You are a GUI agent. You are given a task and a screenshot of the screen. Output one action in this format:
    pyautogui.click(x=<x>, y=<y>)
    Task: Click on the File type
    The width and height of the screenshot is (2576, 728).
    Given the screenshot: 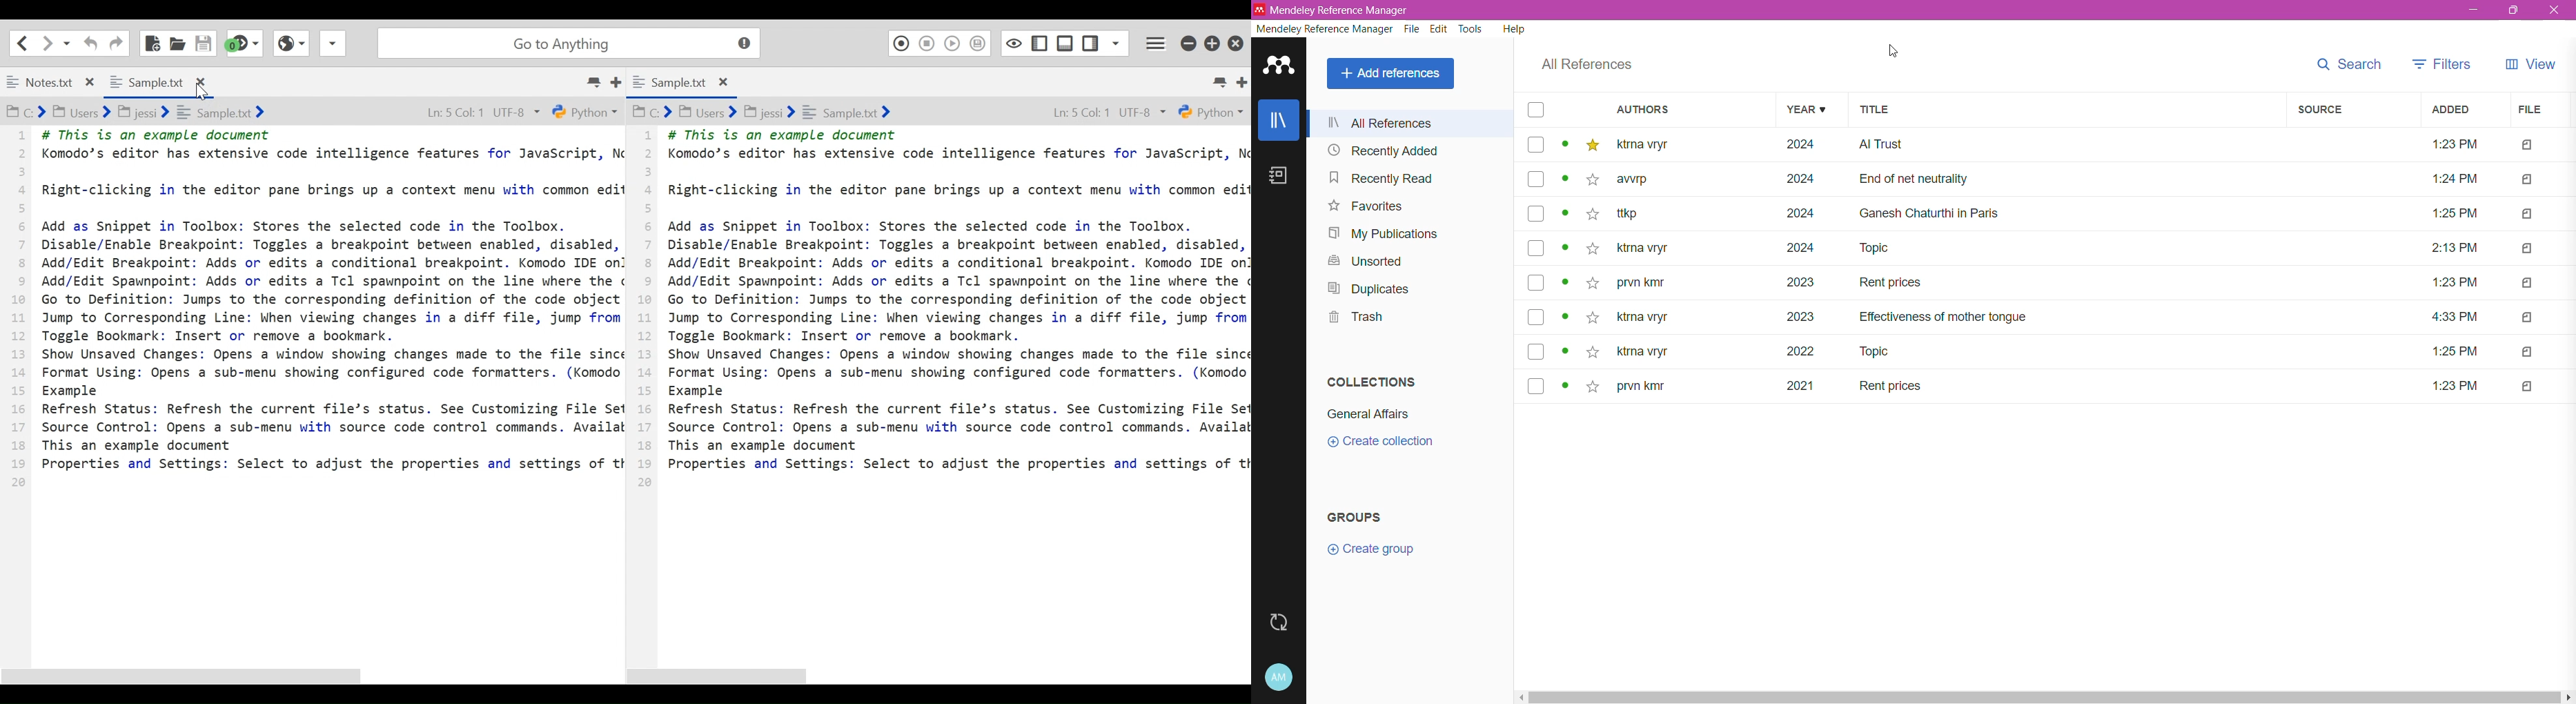 What is the action you would take?
    pyautogui.click(x=2528, y=144)
    